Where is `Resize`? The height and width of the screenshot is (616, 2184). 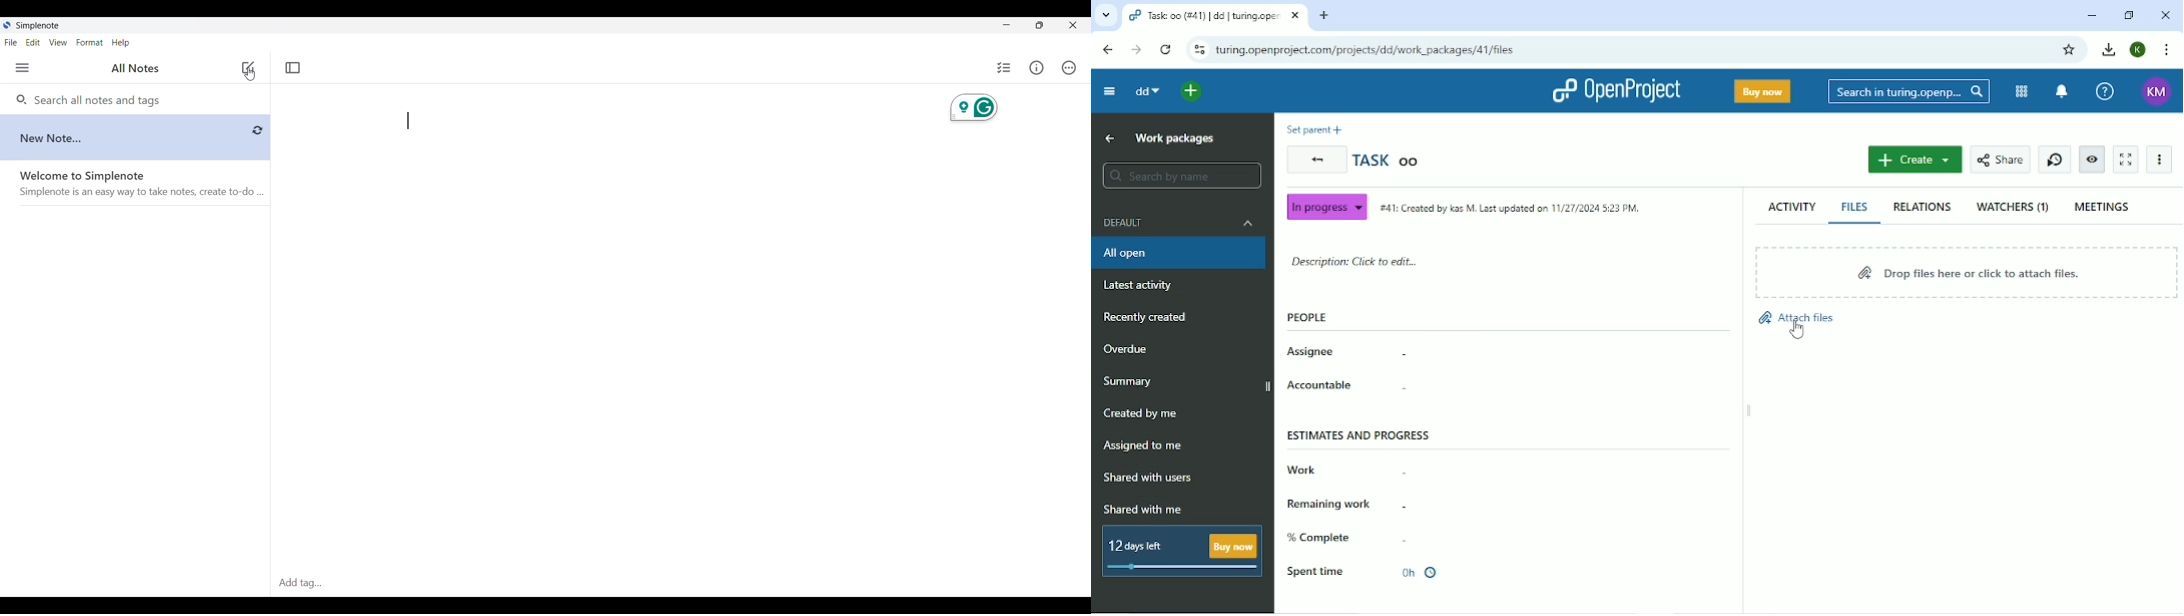 Resize is located at coordinates (1040, 25).